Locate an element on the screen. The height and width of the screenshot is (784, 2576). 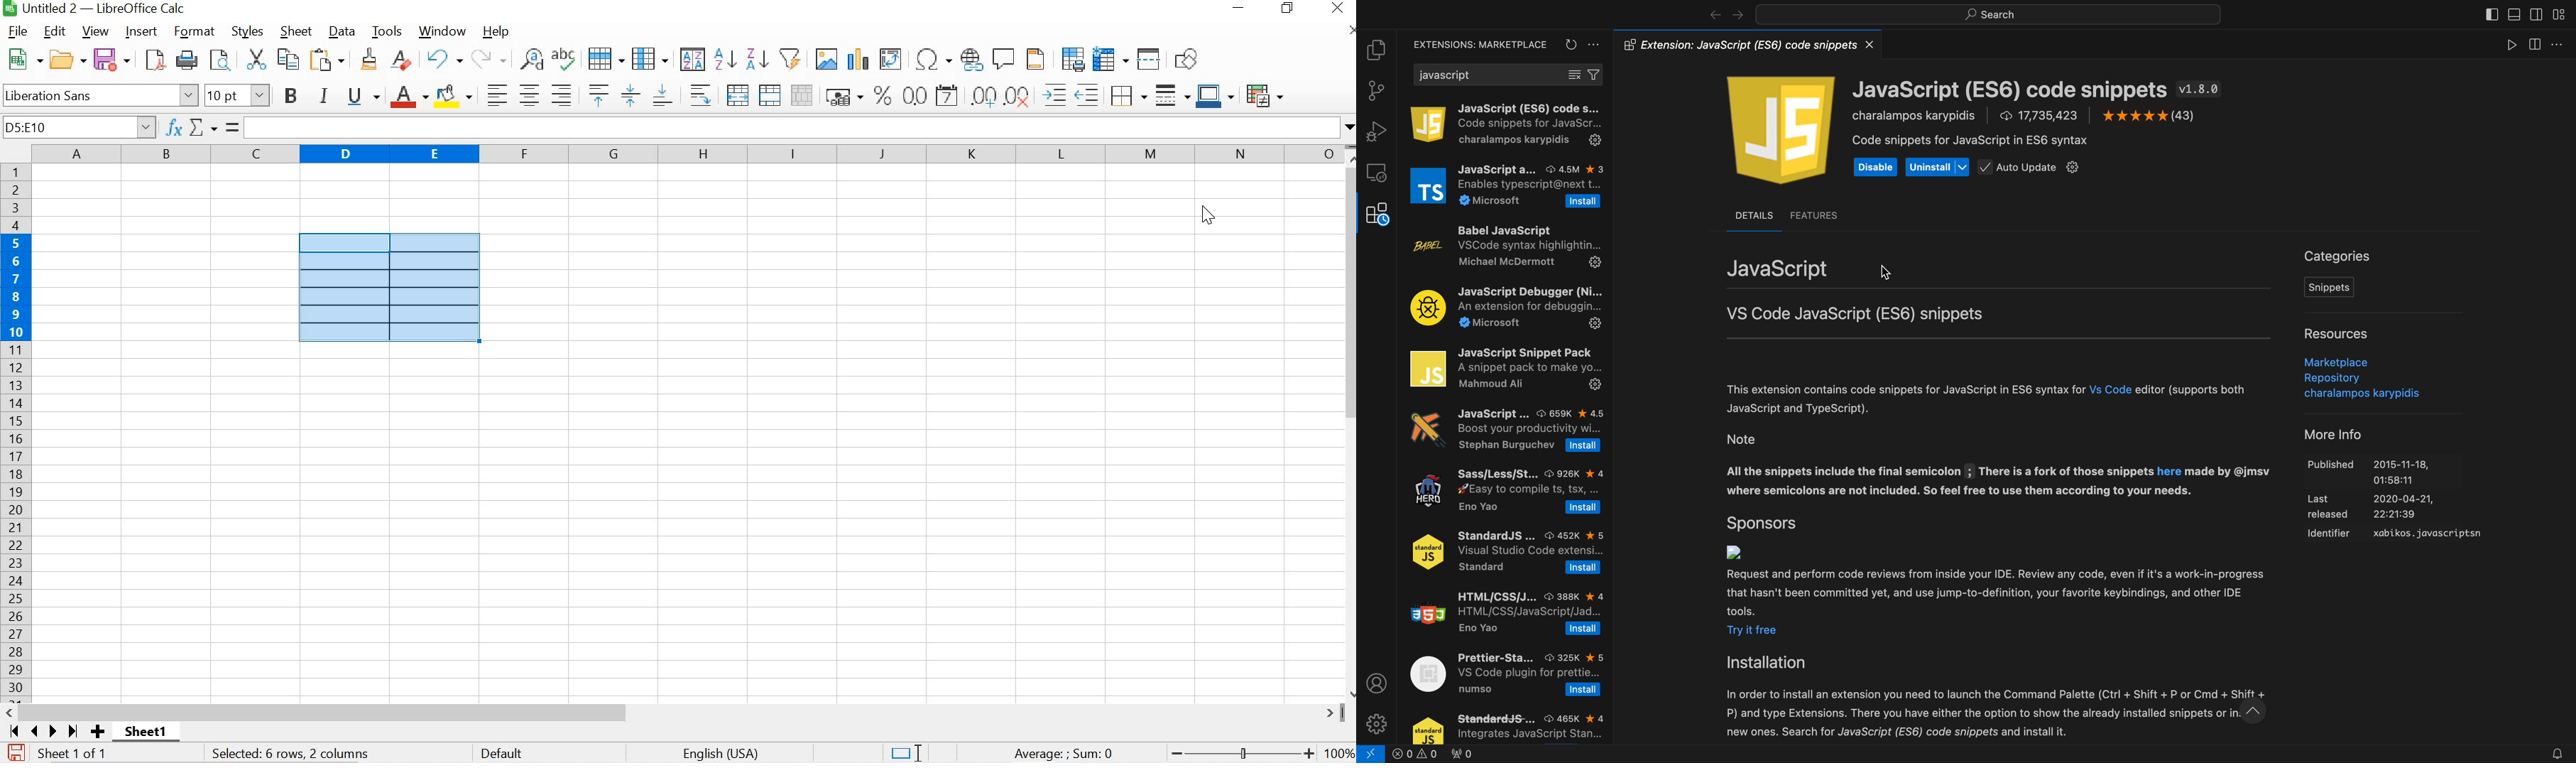
ALIGN CENTER is located at coordinates (529, 94).